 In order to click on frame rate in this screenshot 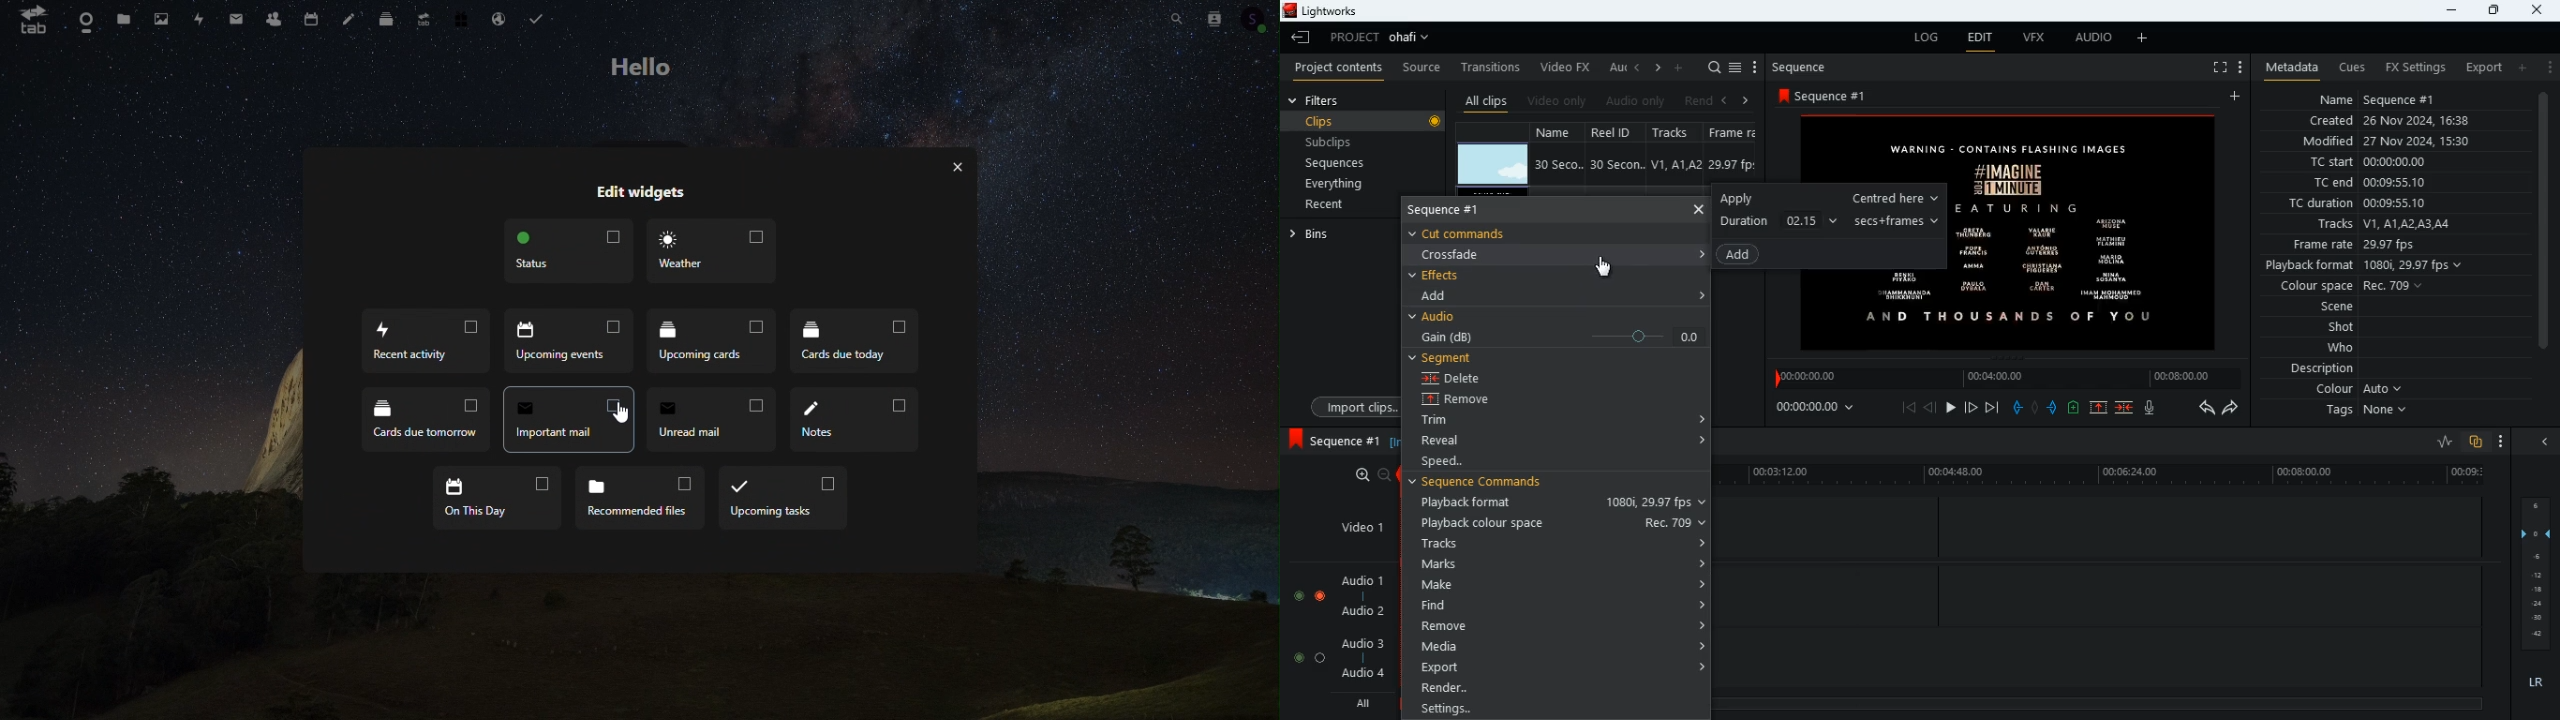, I will do `click(2384, 245)`.